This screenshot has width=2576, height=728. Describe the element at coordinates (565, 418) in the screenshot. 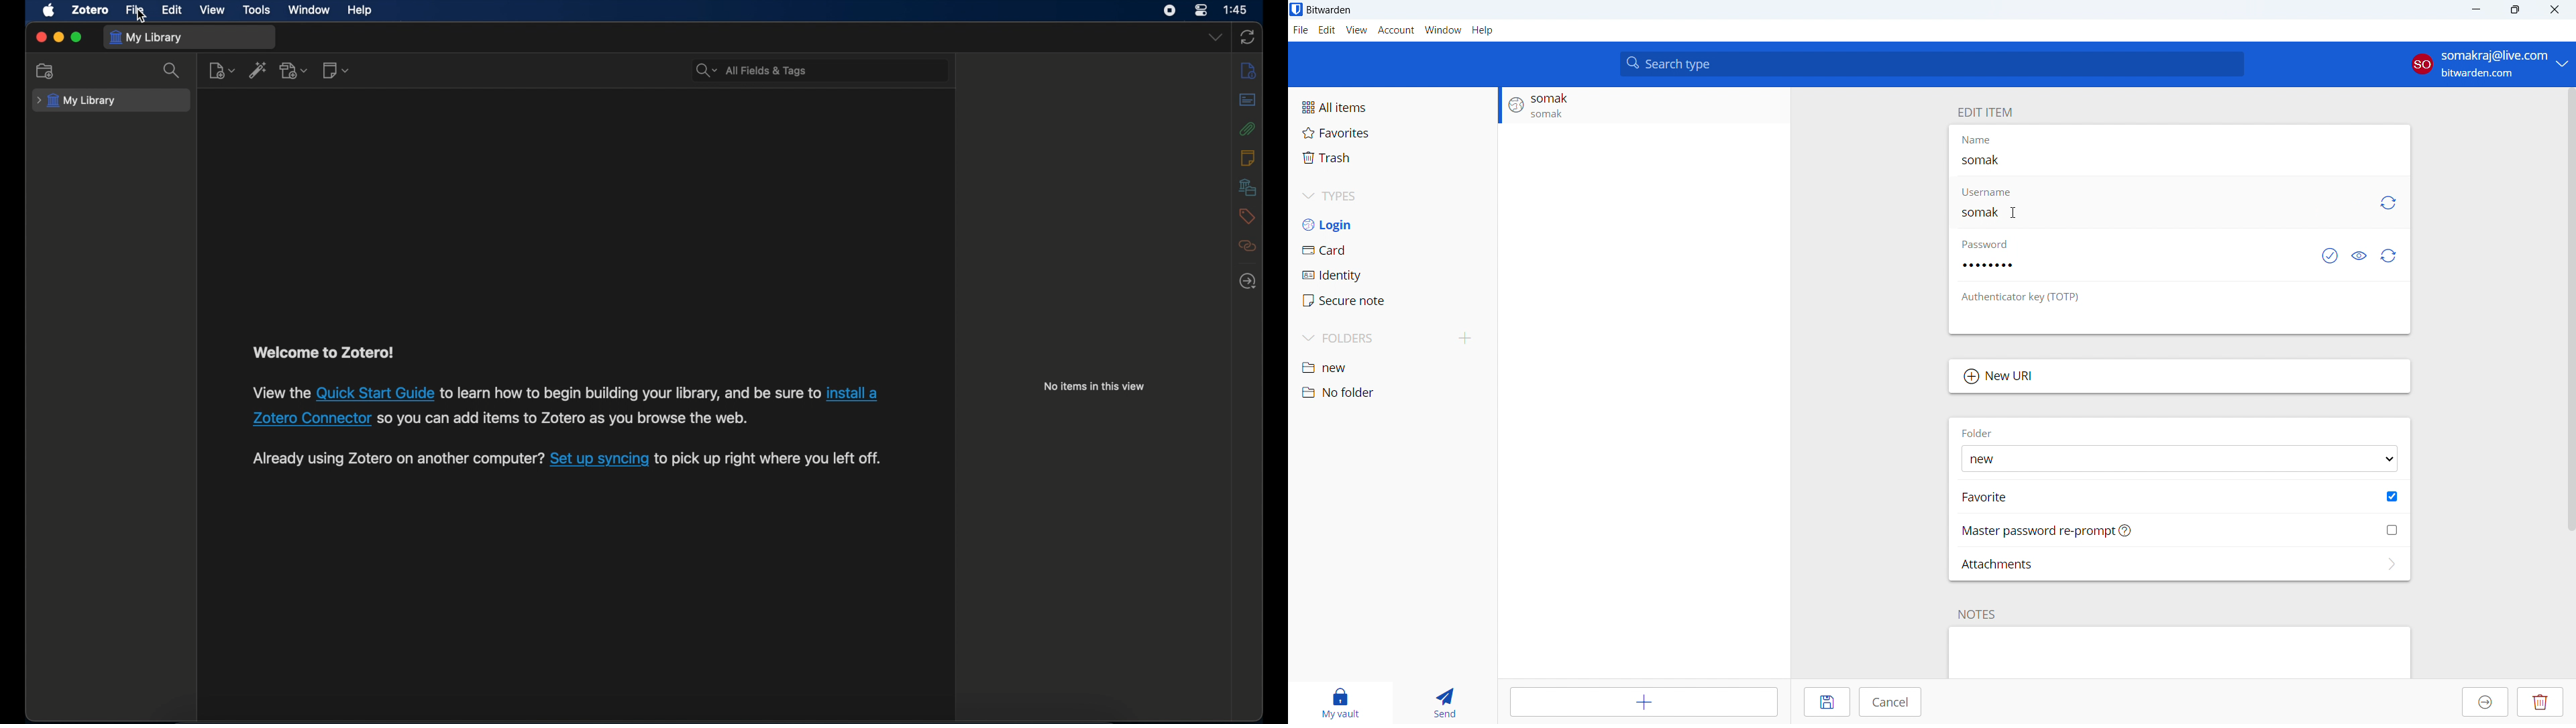

I see `or so you can add items to Zotero as you browse the web.` at that location.